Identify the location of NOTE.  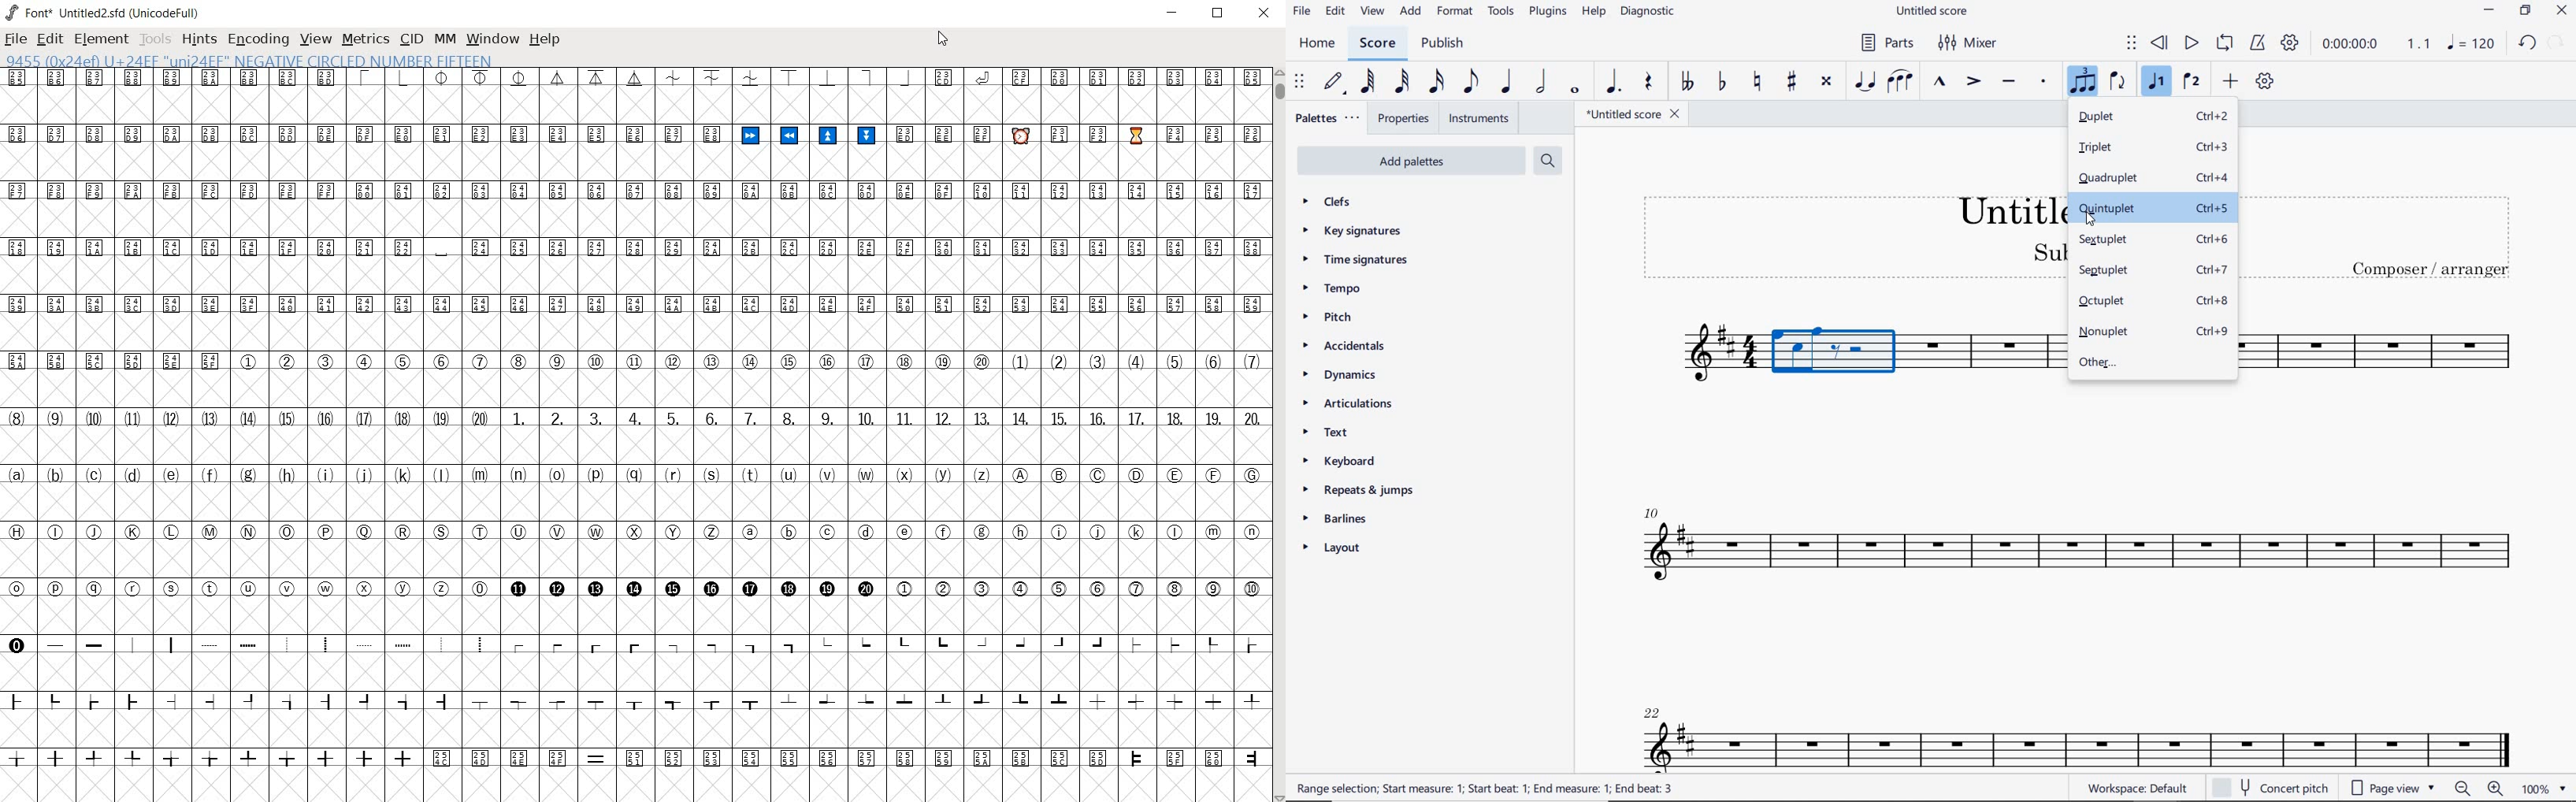
(2470, 43).